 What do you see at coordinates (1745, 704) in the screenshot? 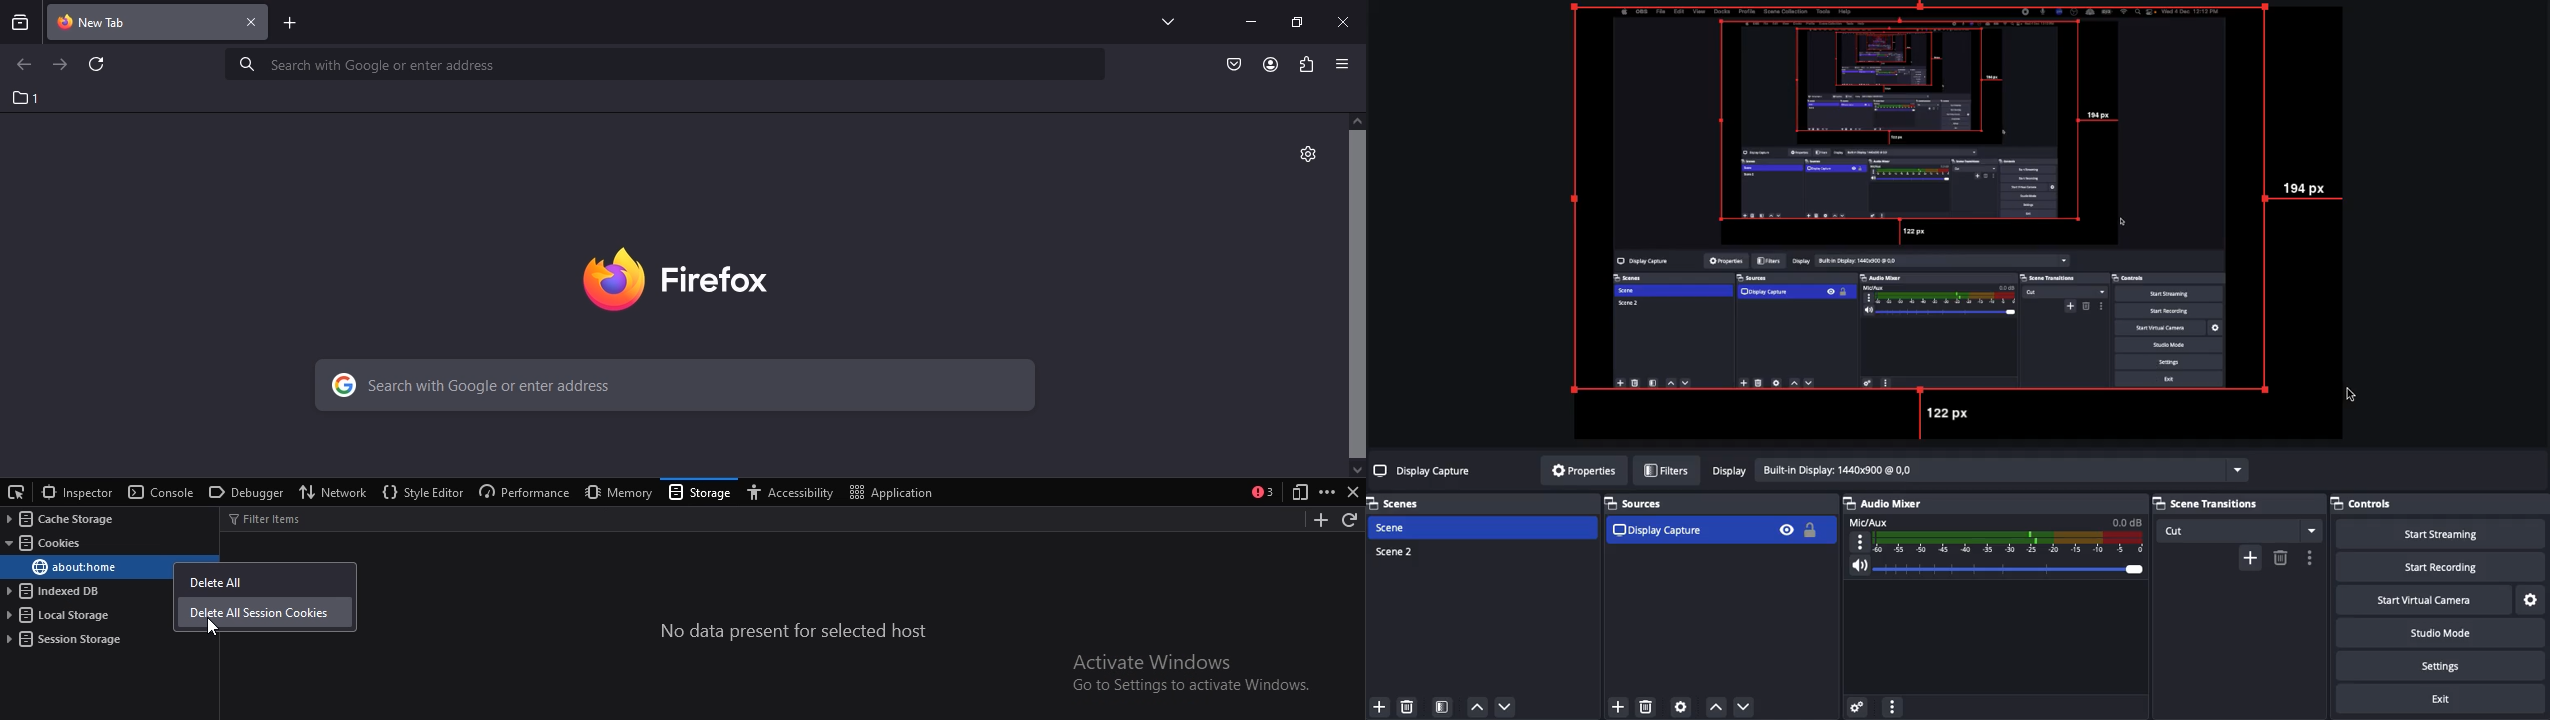
I see `Down` at bounding box center [1745, 704].